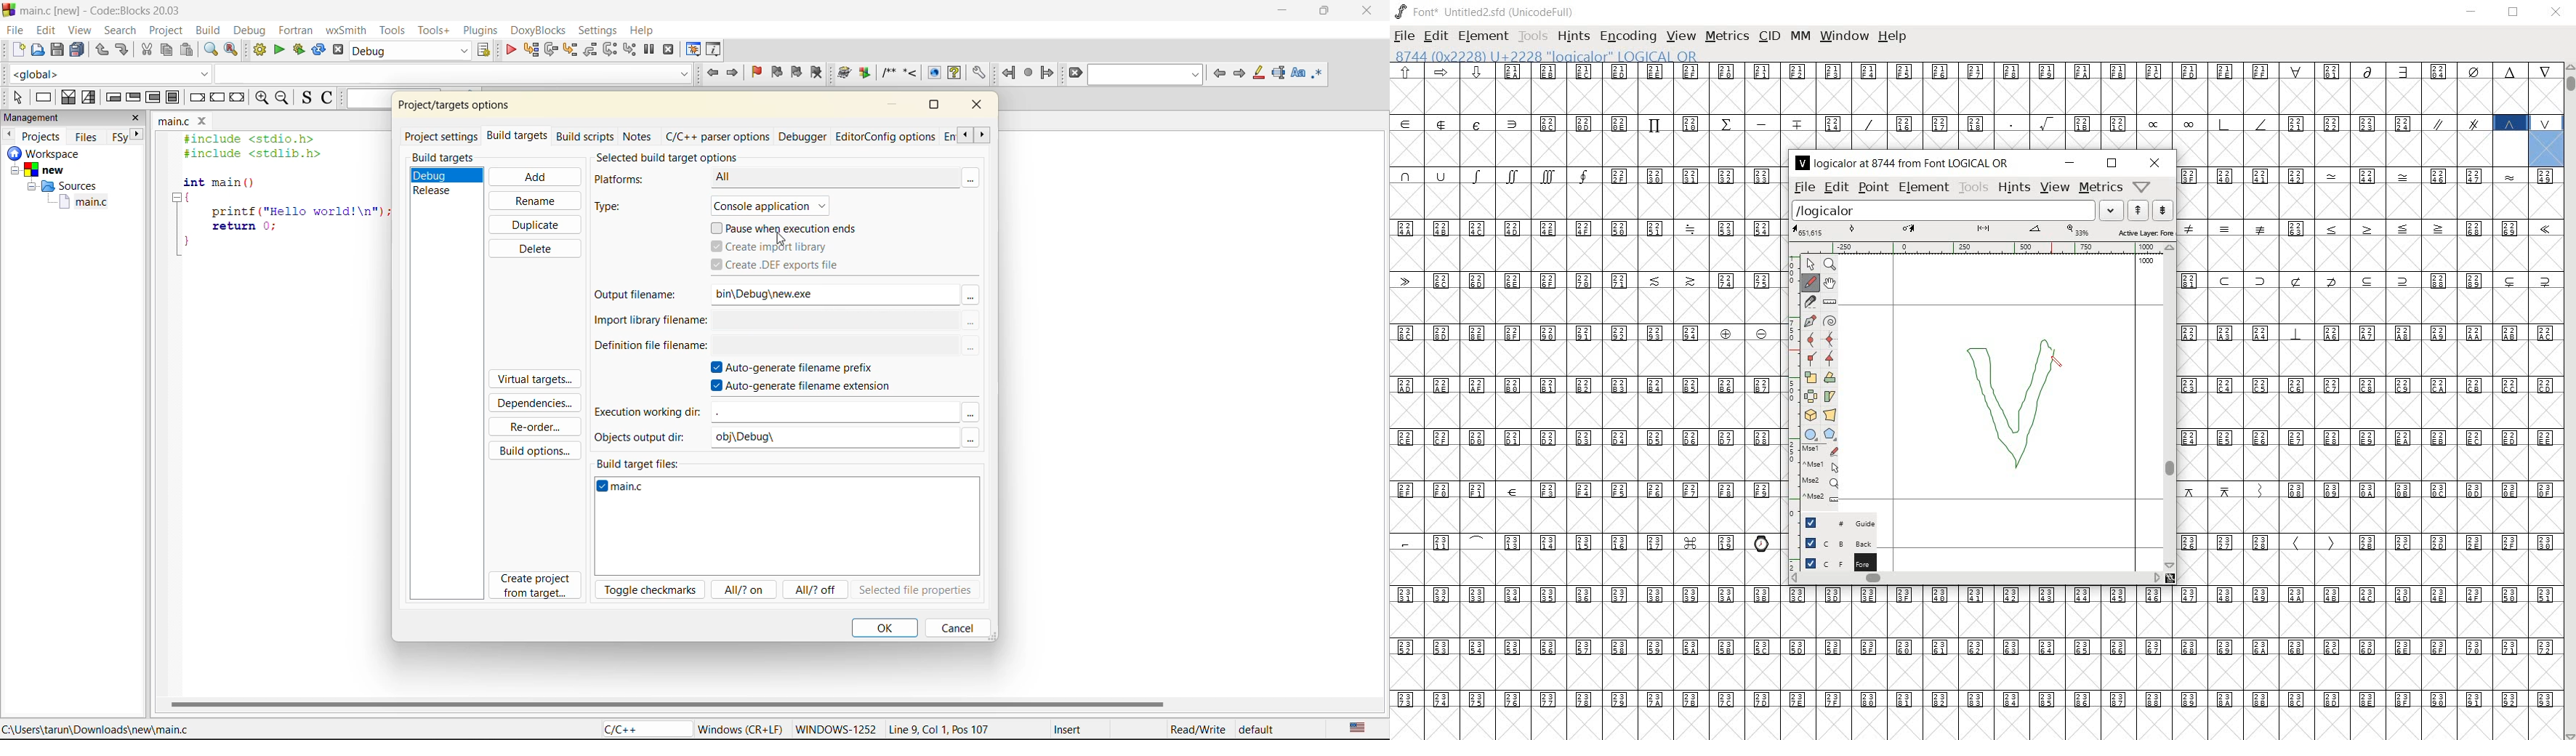  What do you see at coordinates (115, 97) in the screenshot?
I see `entry condition loop` at bounding box center [115, 97].